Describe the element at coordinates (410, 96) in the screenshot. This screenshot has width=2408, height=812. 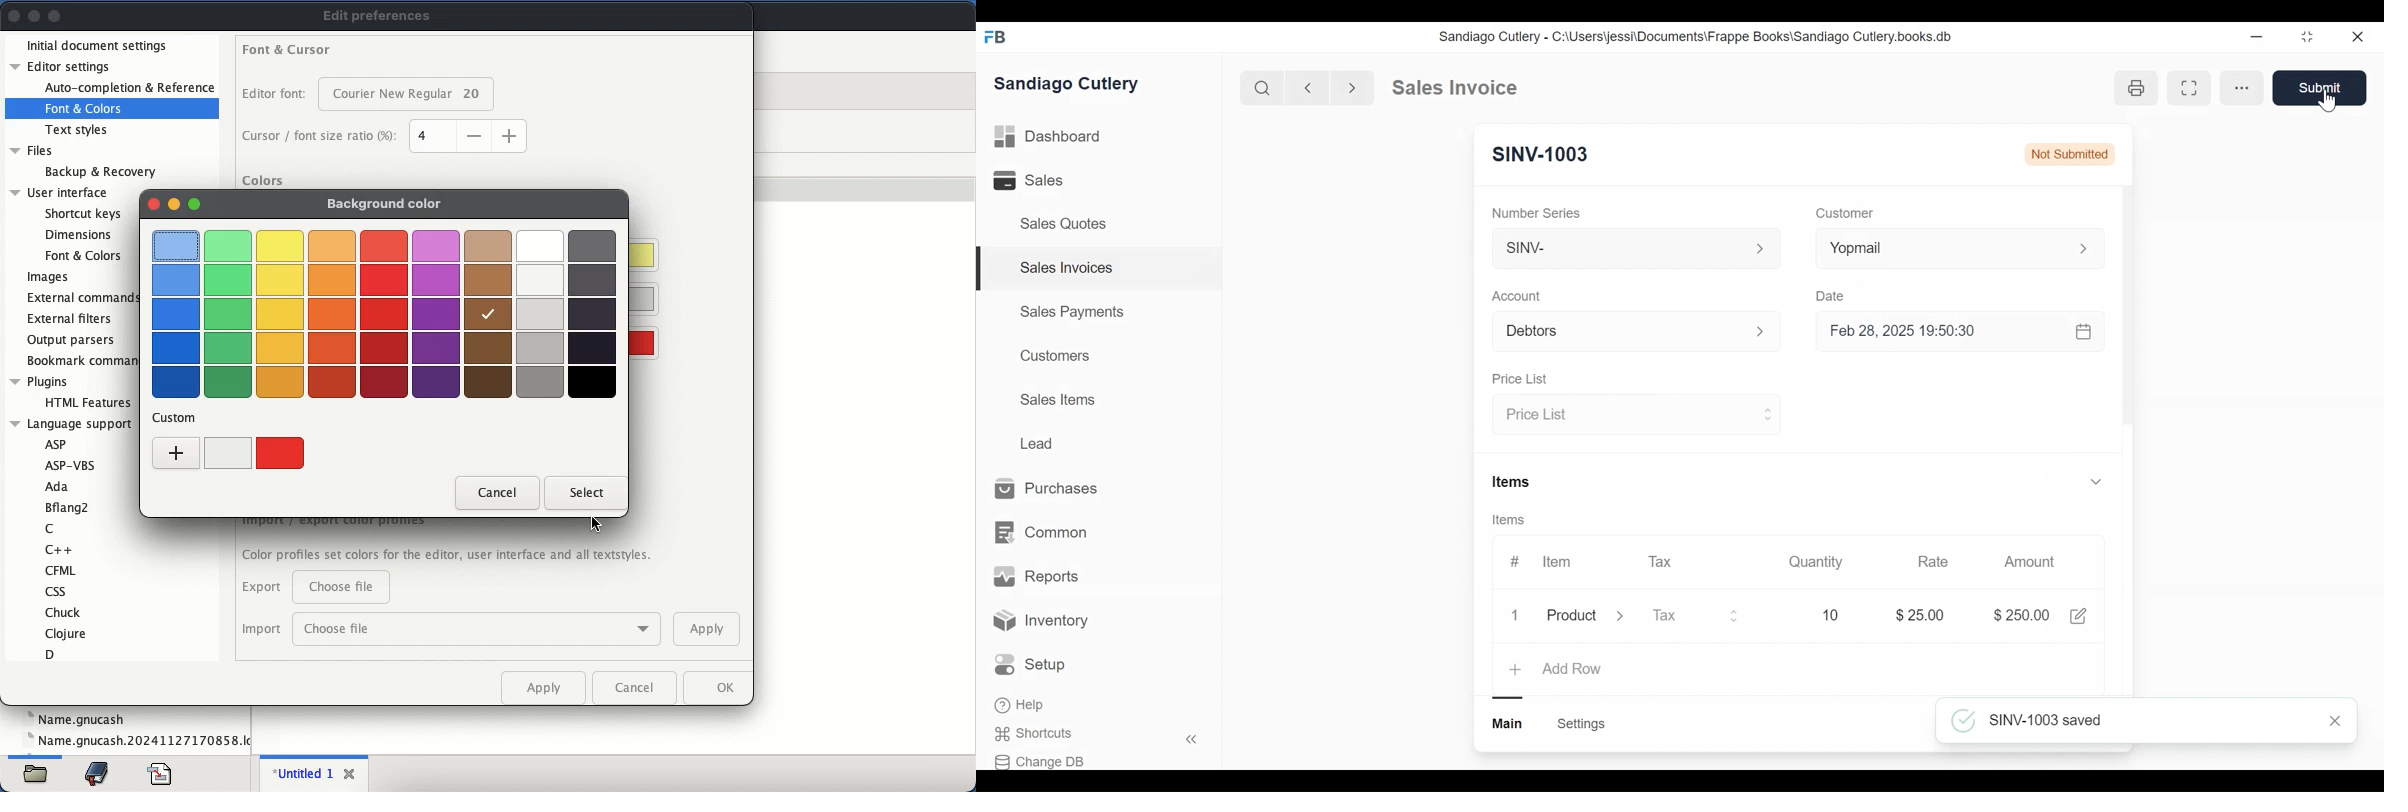
I see `font size` at that location.